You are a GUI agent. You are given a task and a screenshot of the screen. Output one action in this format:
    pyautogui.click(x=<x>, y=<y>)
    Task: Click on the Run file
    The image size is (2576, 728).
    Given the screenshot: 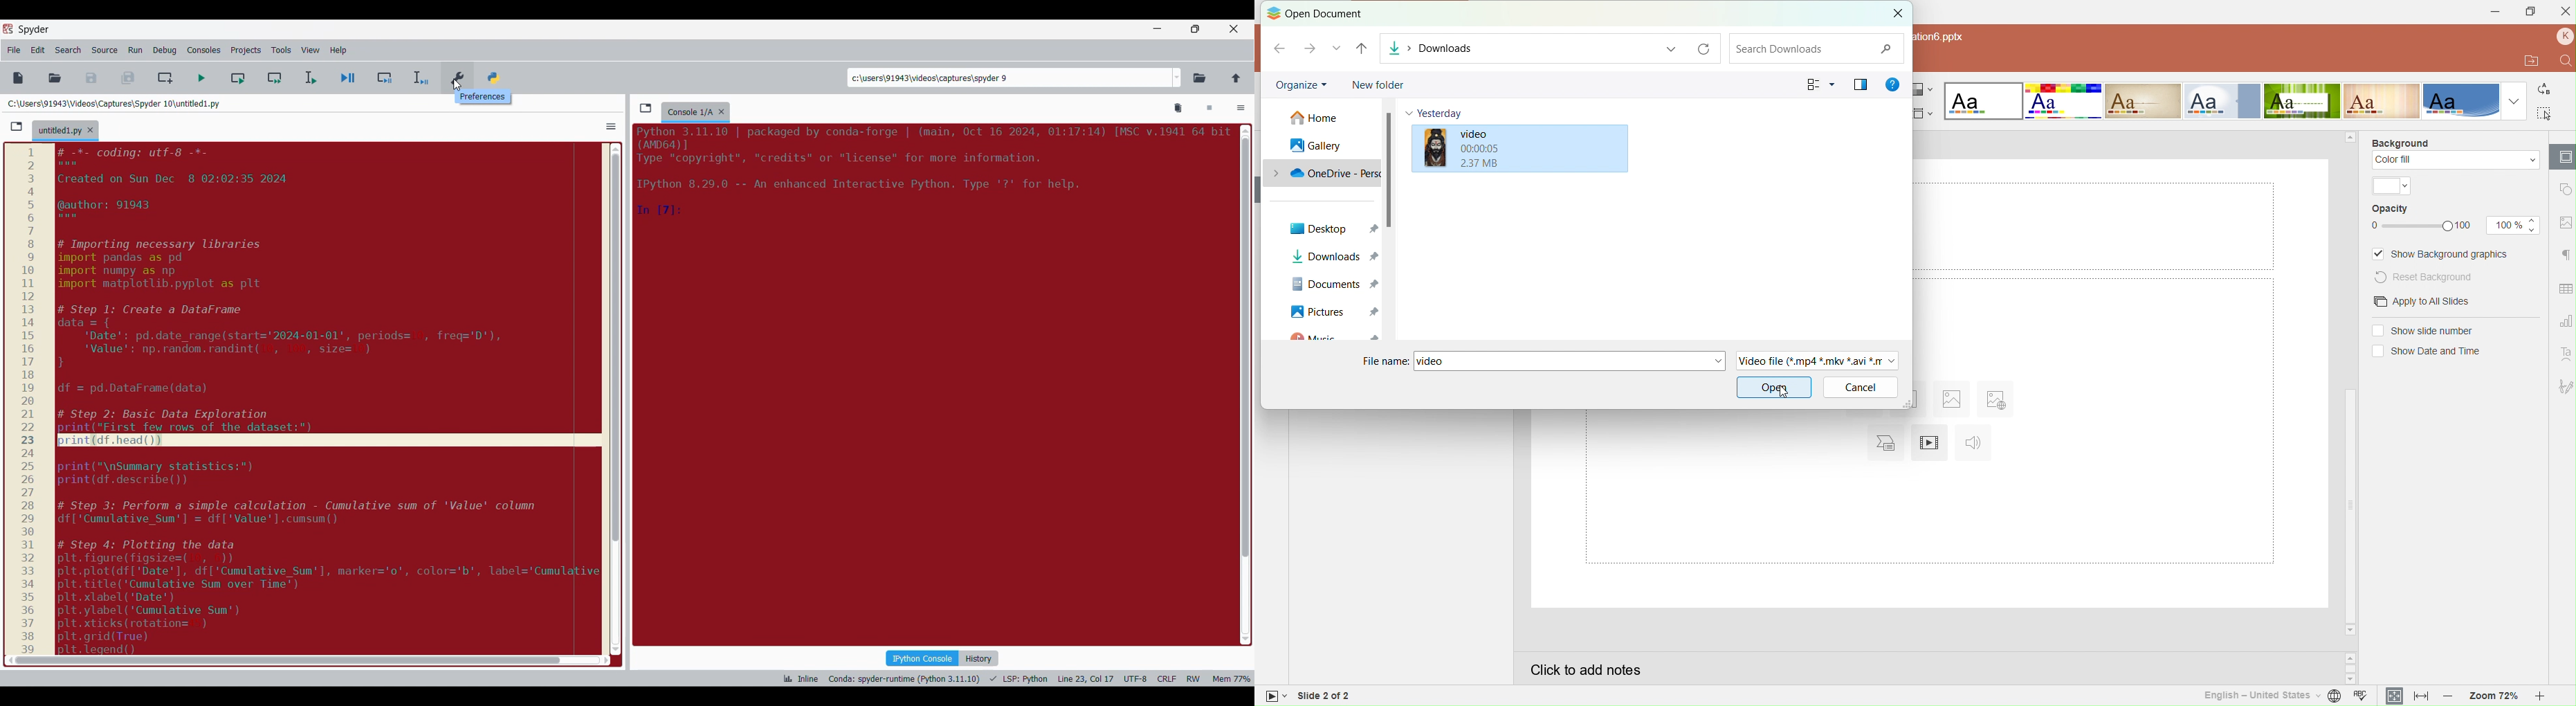 What is the action you would take?
    pyautogui.click(x=201, y=78)
    